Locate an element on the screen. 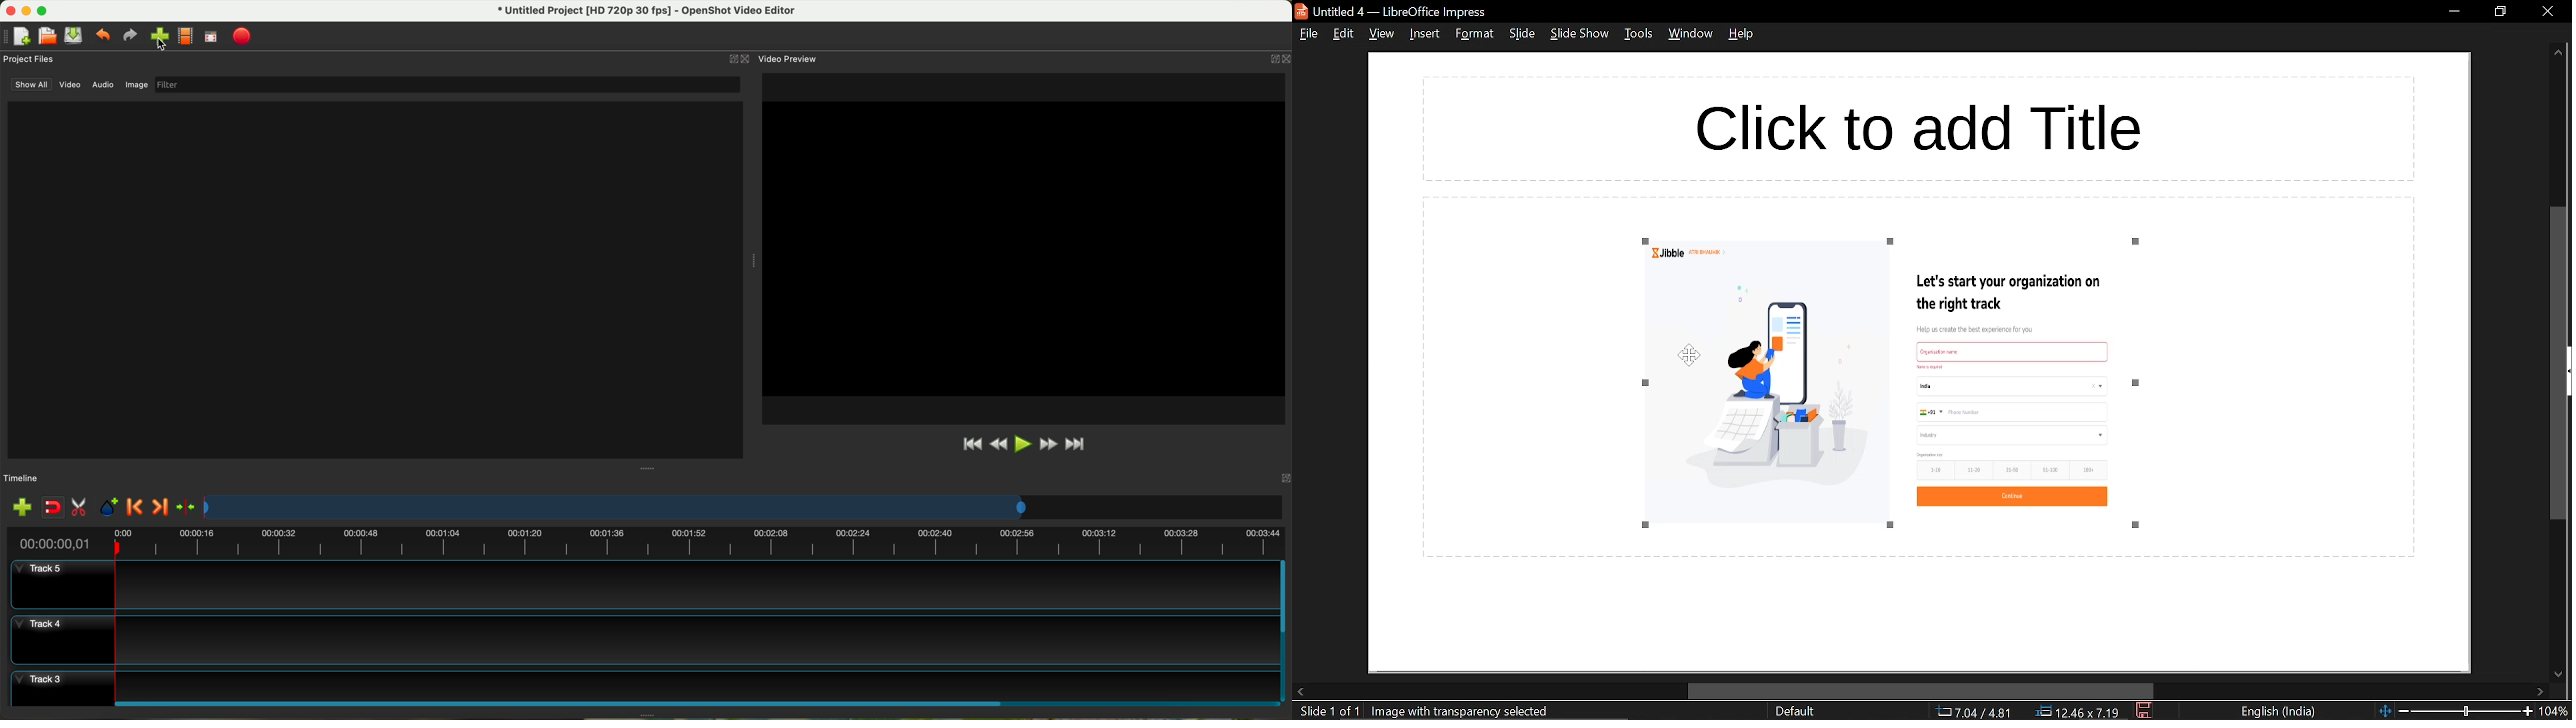 The width and height of the screenshot is (2576, 728). format is located at coordinates (1474, 34).